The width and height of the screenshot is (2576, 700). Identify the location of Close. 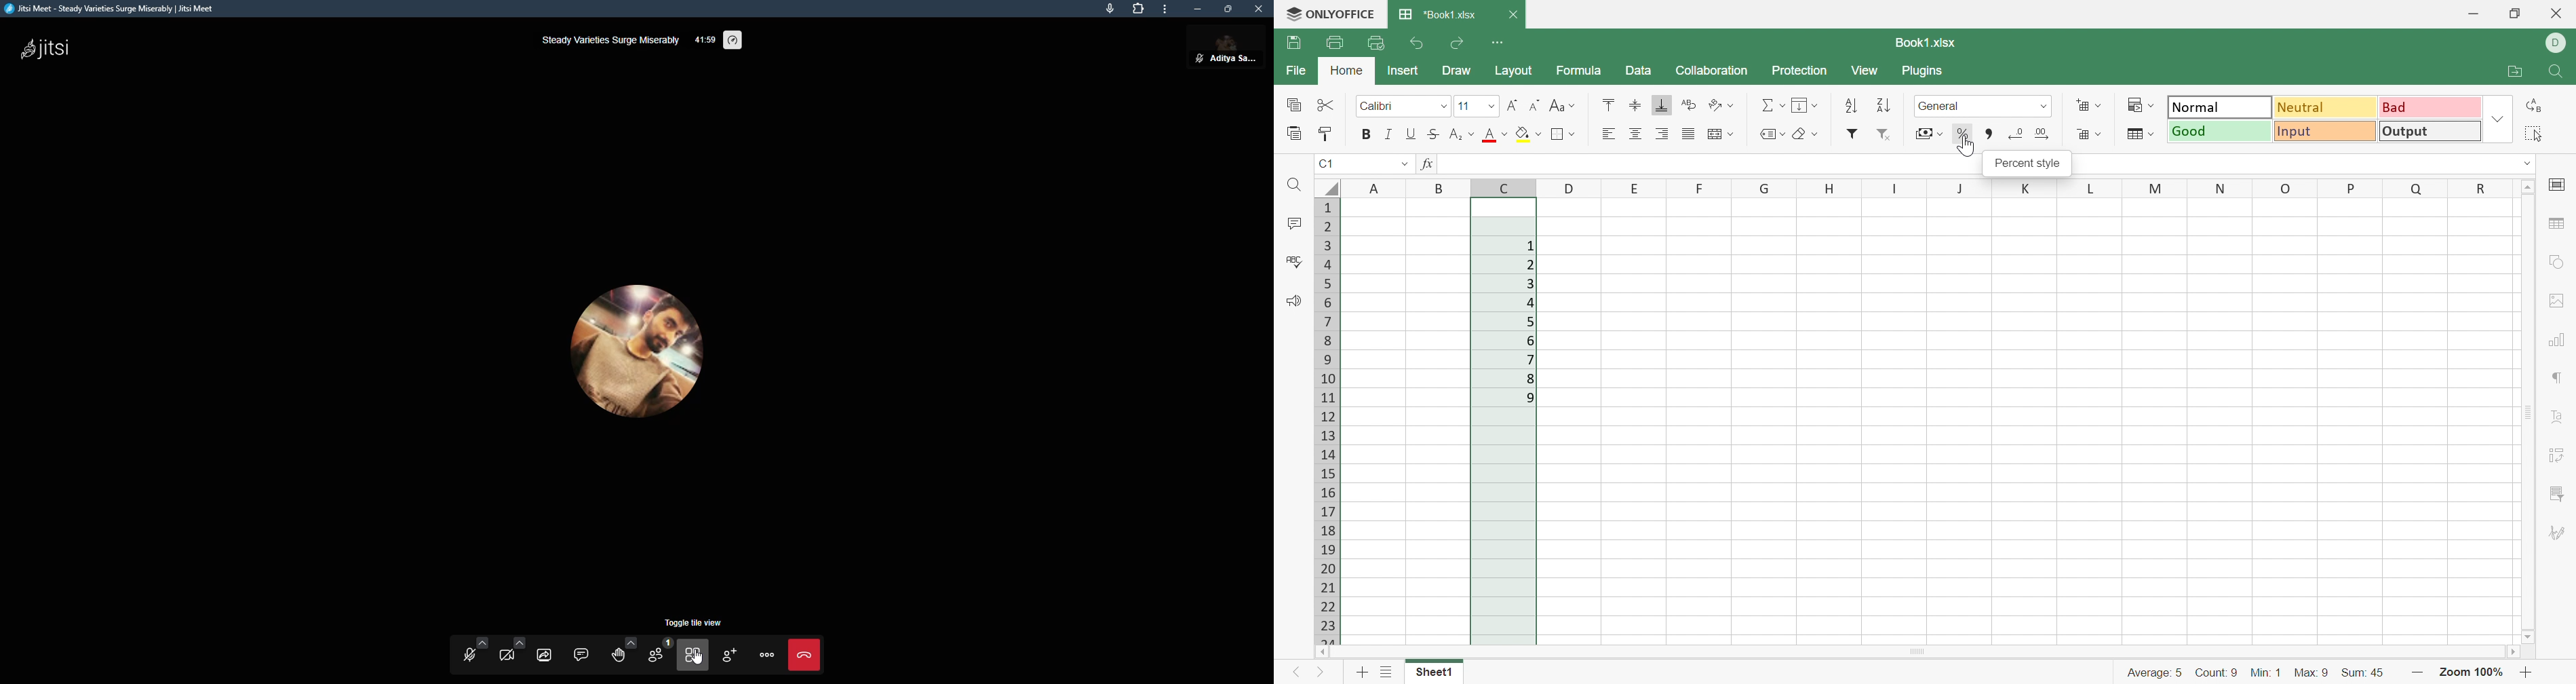
(2562, 15).